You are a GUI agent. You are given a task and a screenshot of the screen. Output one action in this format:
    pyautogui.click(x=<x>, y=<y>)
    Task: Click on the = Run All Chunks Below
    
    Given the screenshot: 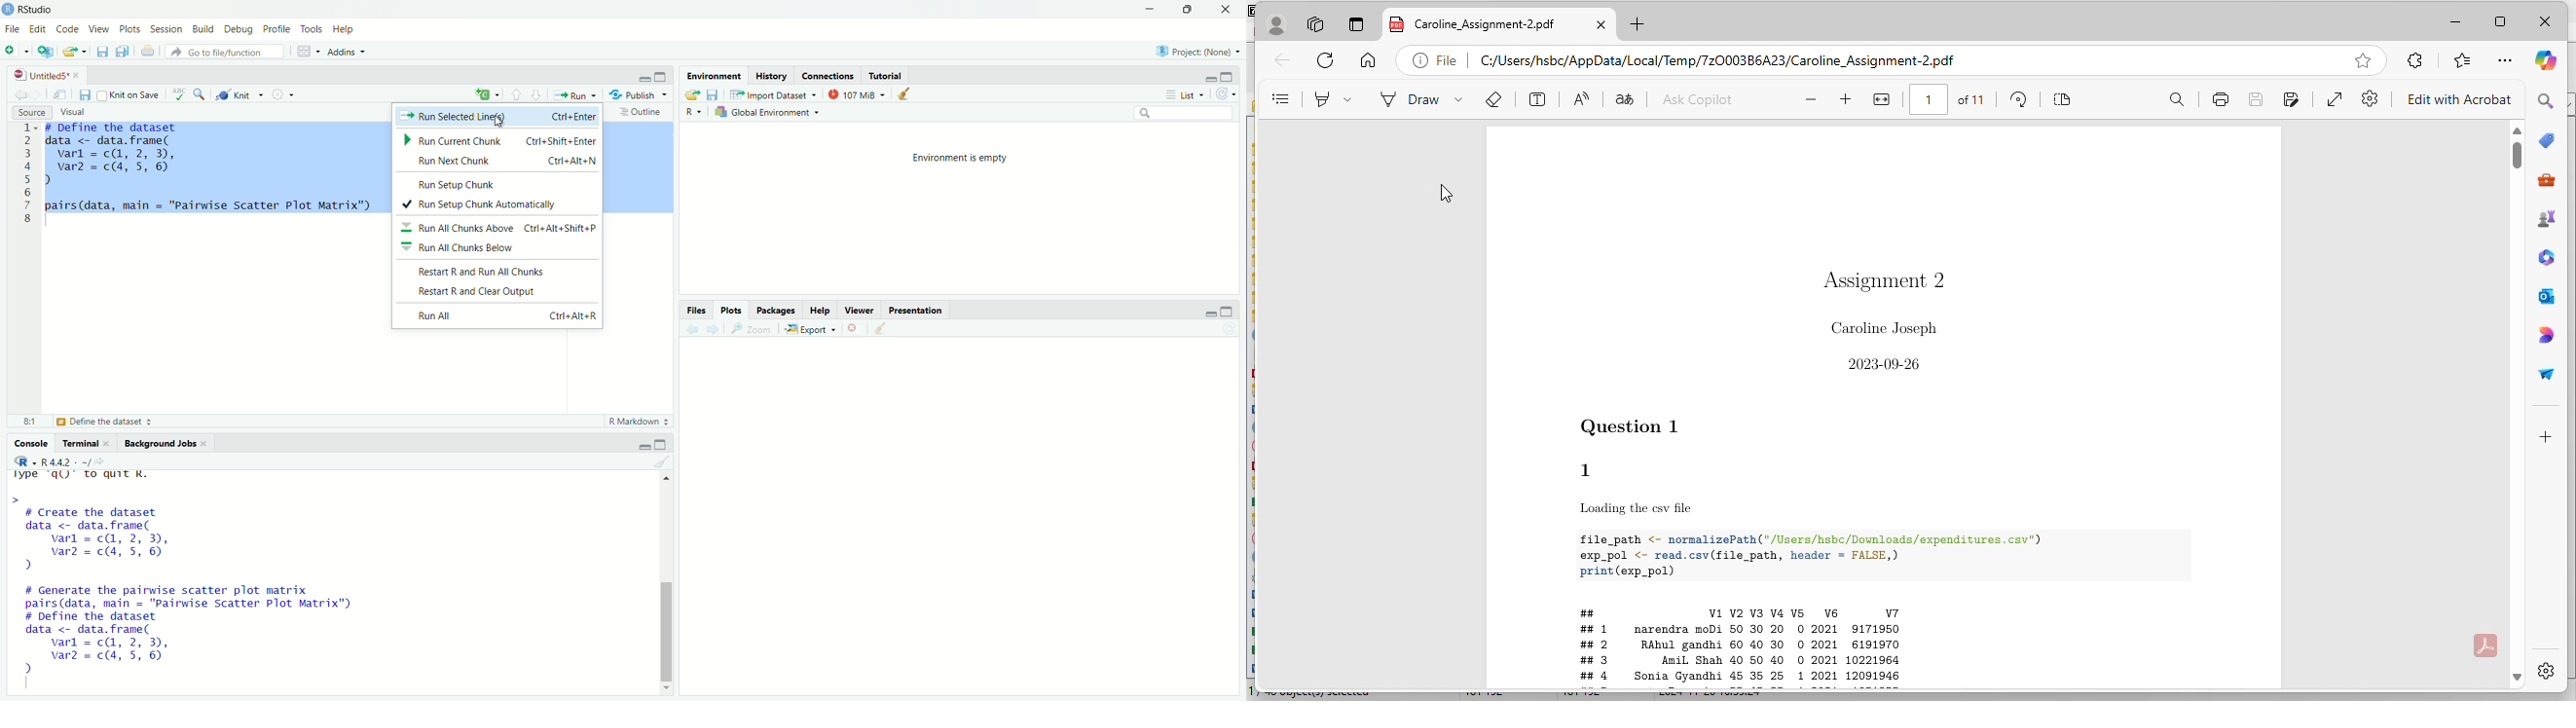 What is the action you would take?
    pyautogui.click(x=485, y=249)
    